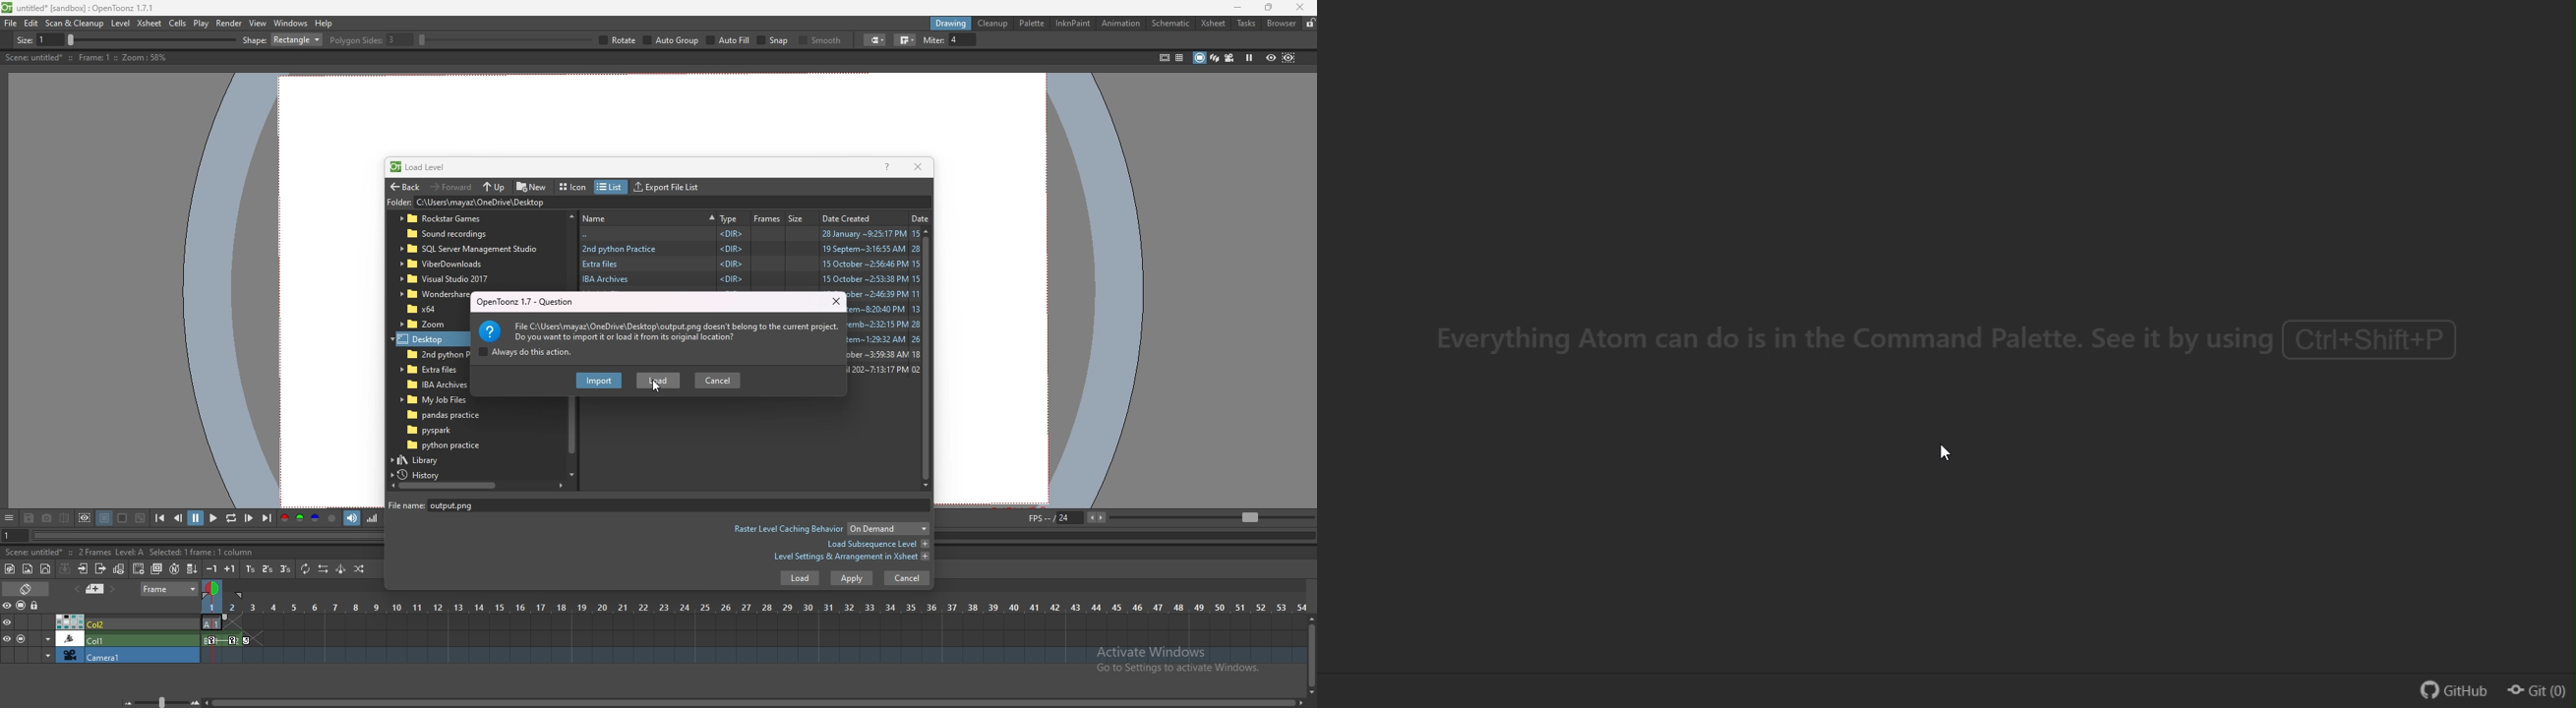 Image resolution: width=2576 pixels, height=728 pixels. Describe the element at coordinates (341, 569) in the screenshot. I see `swing` at that location.